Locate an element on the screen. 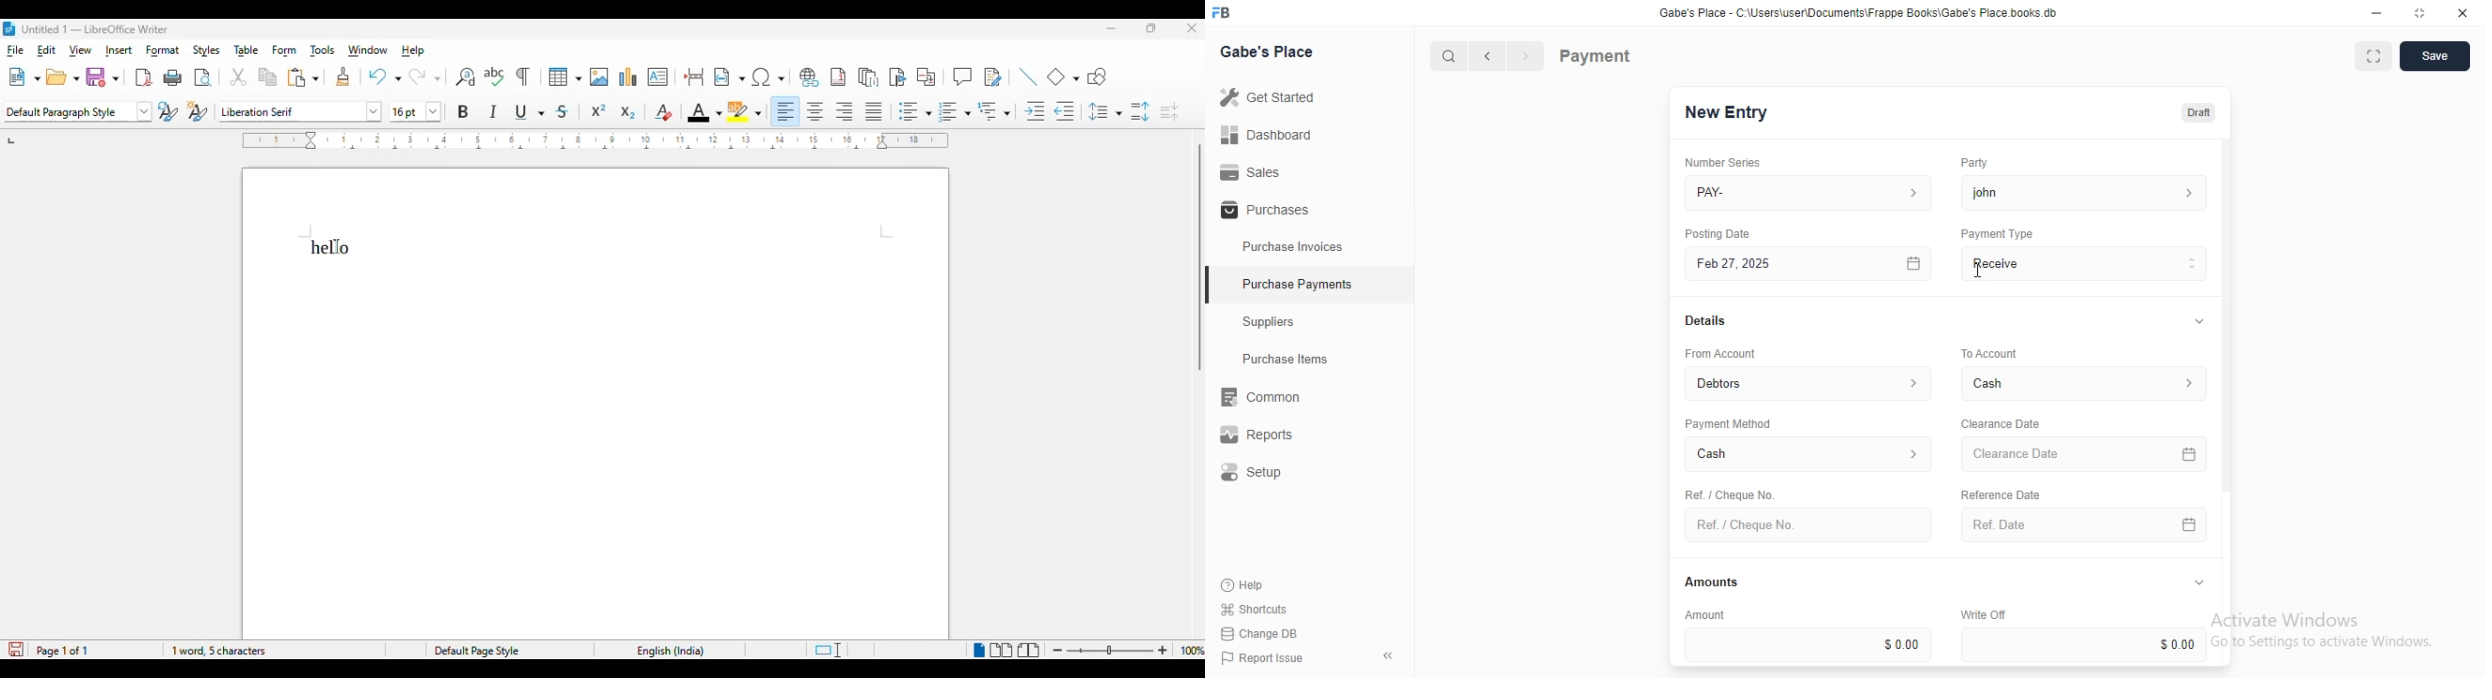 The height and width of the screenshot is (700, 2492). Ref. / Cheque No. is located at coordinates (1807, 525).